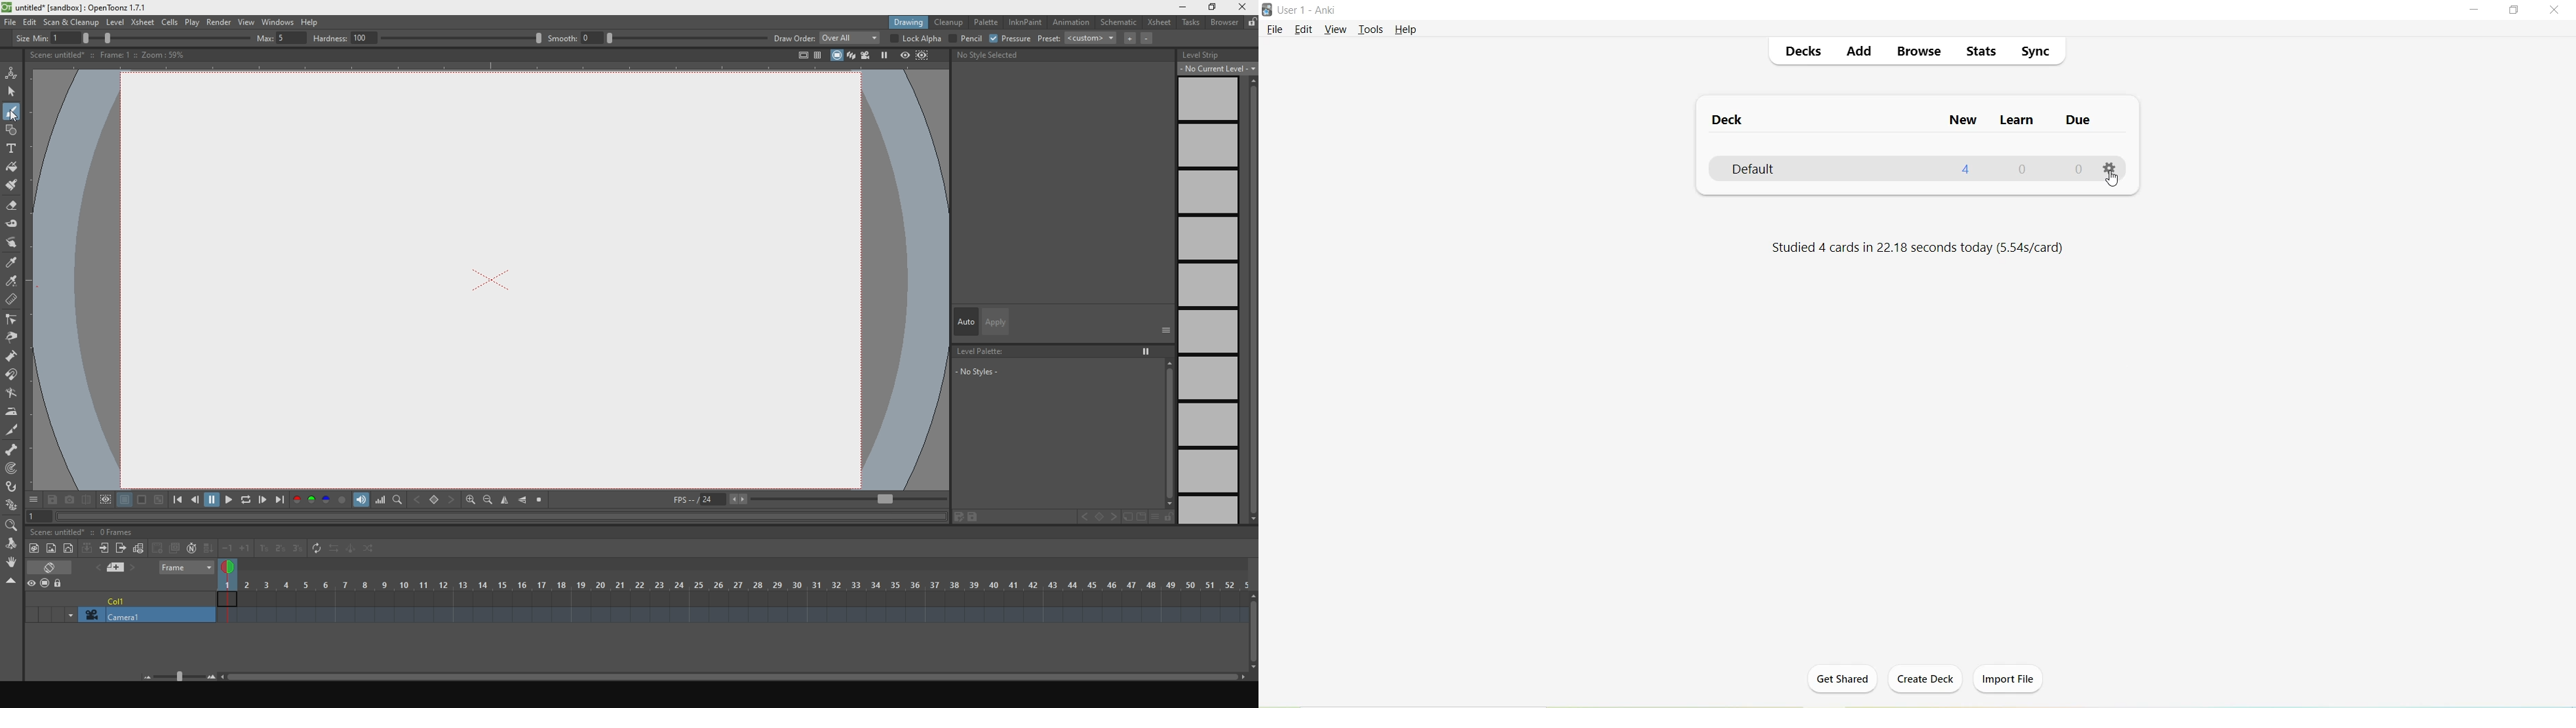  What do you see at coordinates (33, 583) in the screenshot?
I see `preview` at bounding box center [33, 583].